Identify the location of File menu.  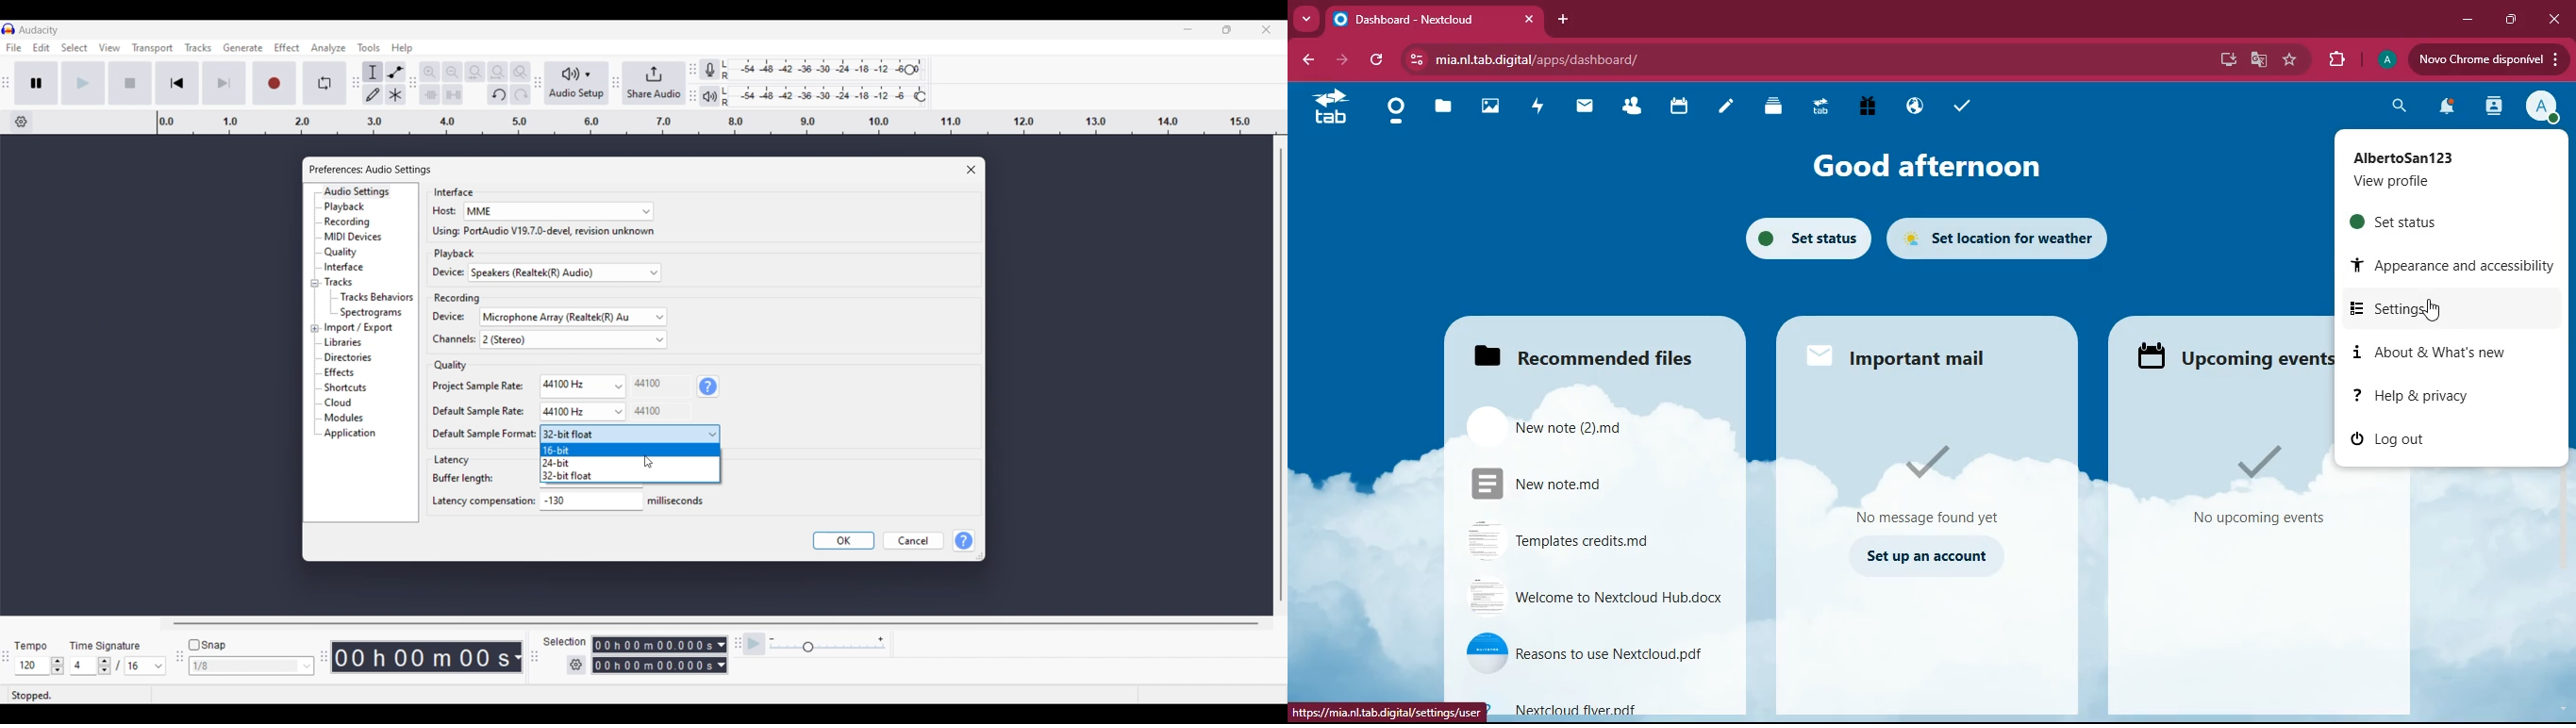
(13, 48).